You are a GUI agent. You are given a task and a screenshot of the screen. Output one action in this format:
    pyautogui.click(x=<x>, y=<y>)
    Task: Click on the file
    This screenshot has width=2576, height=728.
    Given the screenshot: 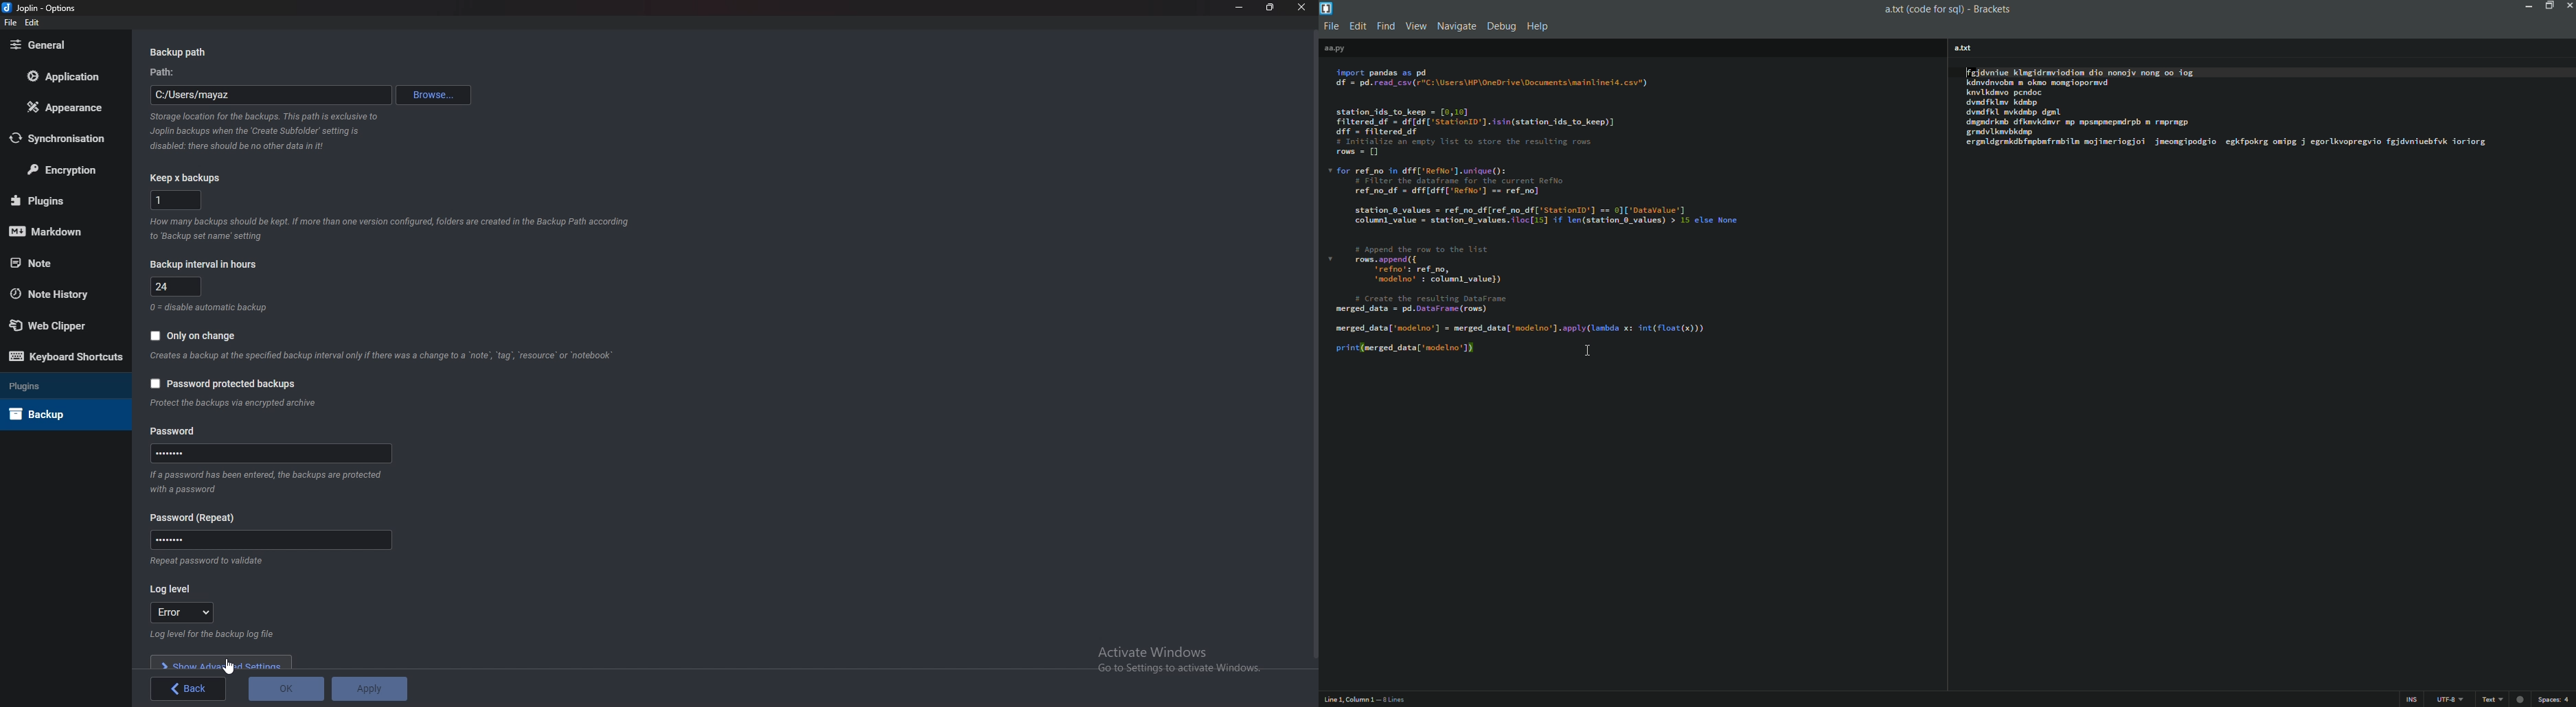 What is the action you would take?
    pyautogui.click(x=11, y=23)
    